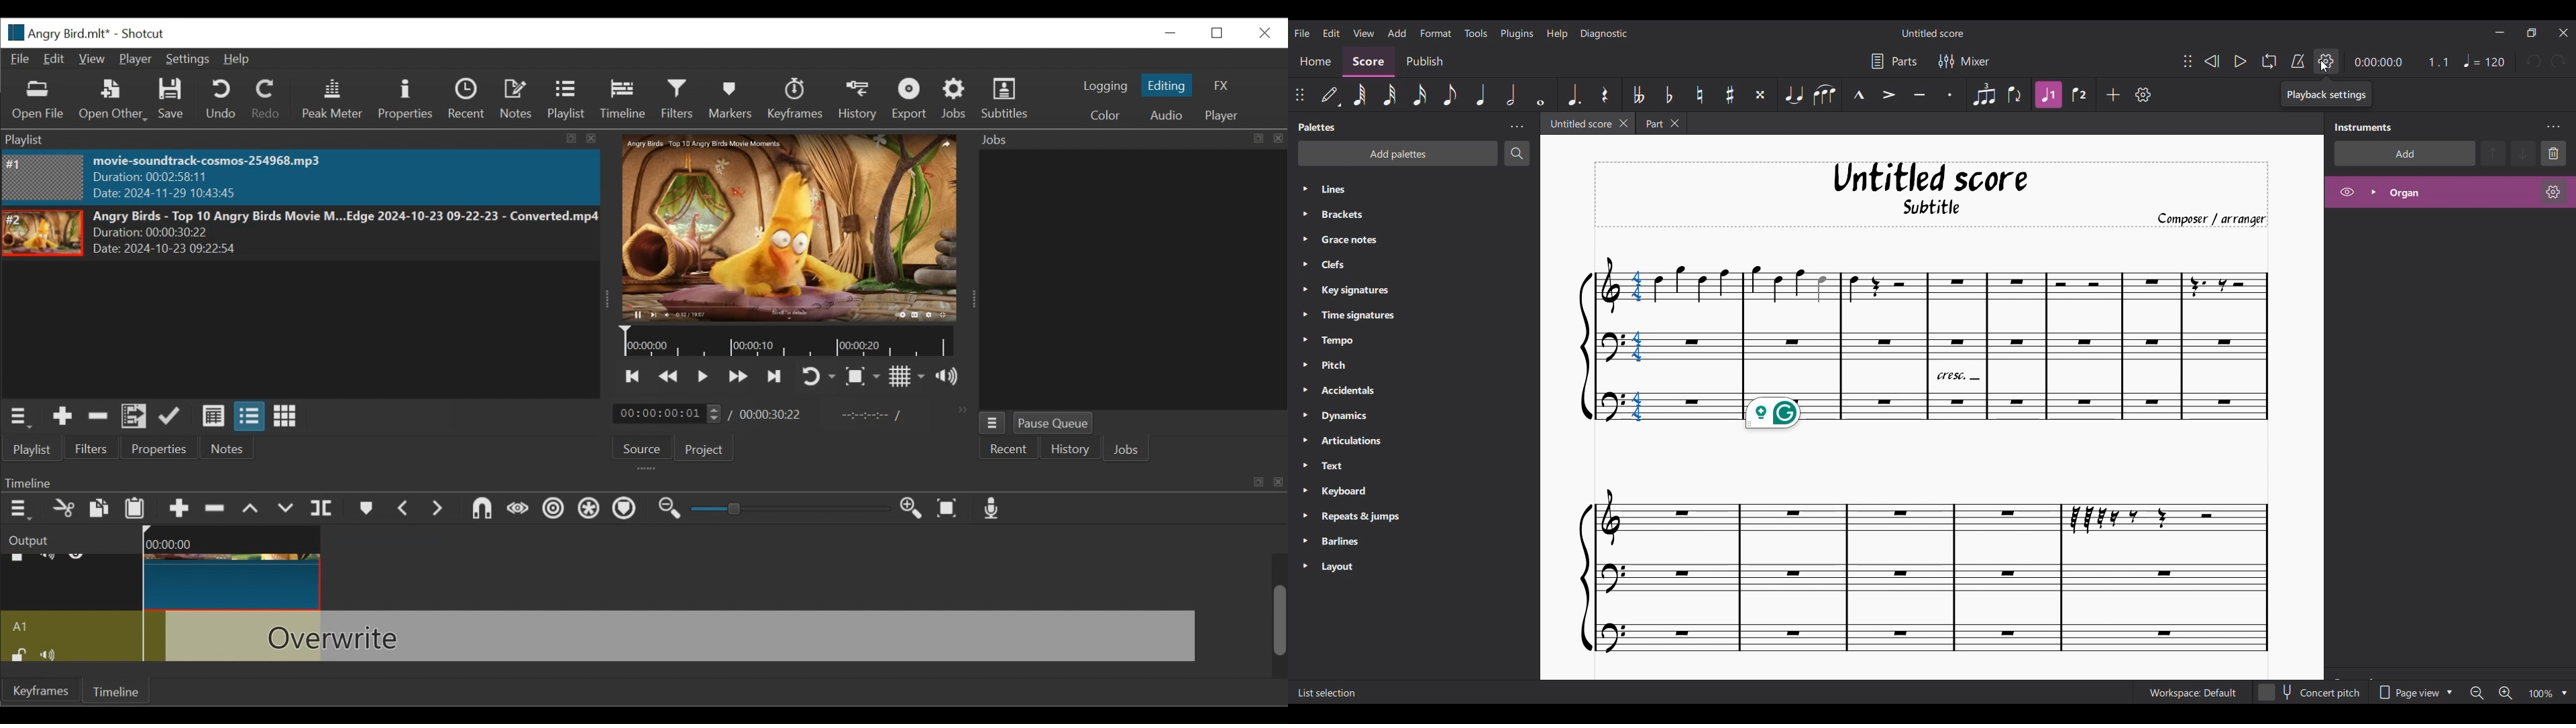 The height and width of the screenshot is (728, 2576). I want to click on Half note, so click(1511, 95).